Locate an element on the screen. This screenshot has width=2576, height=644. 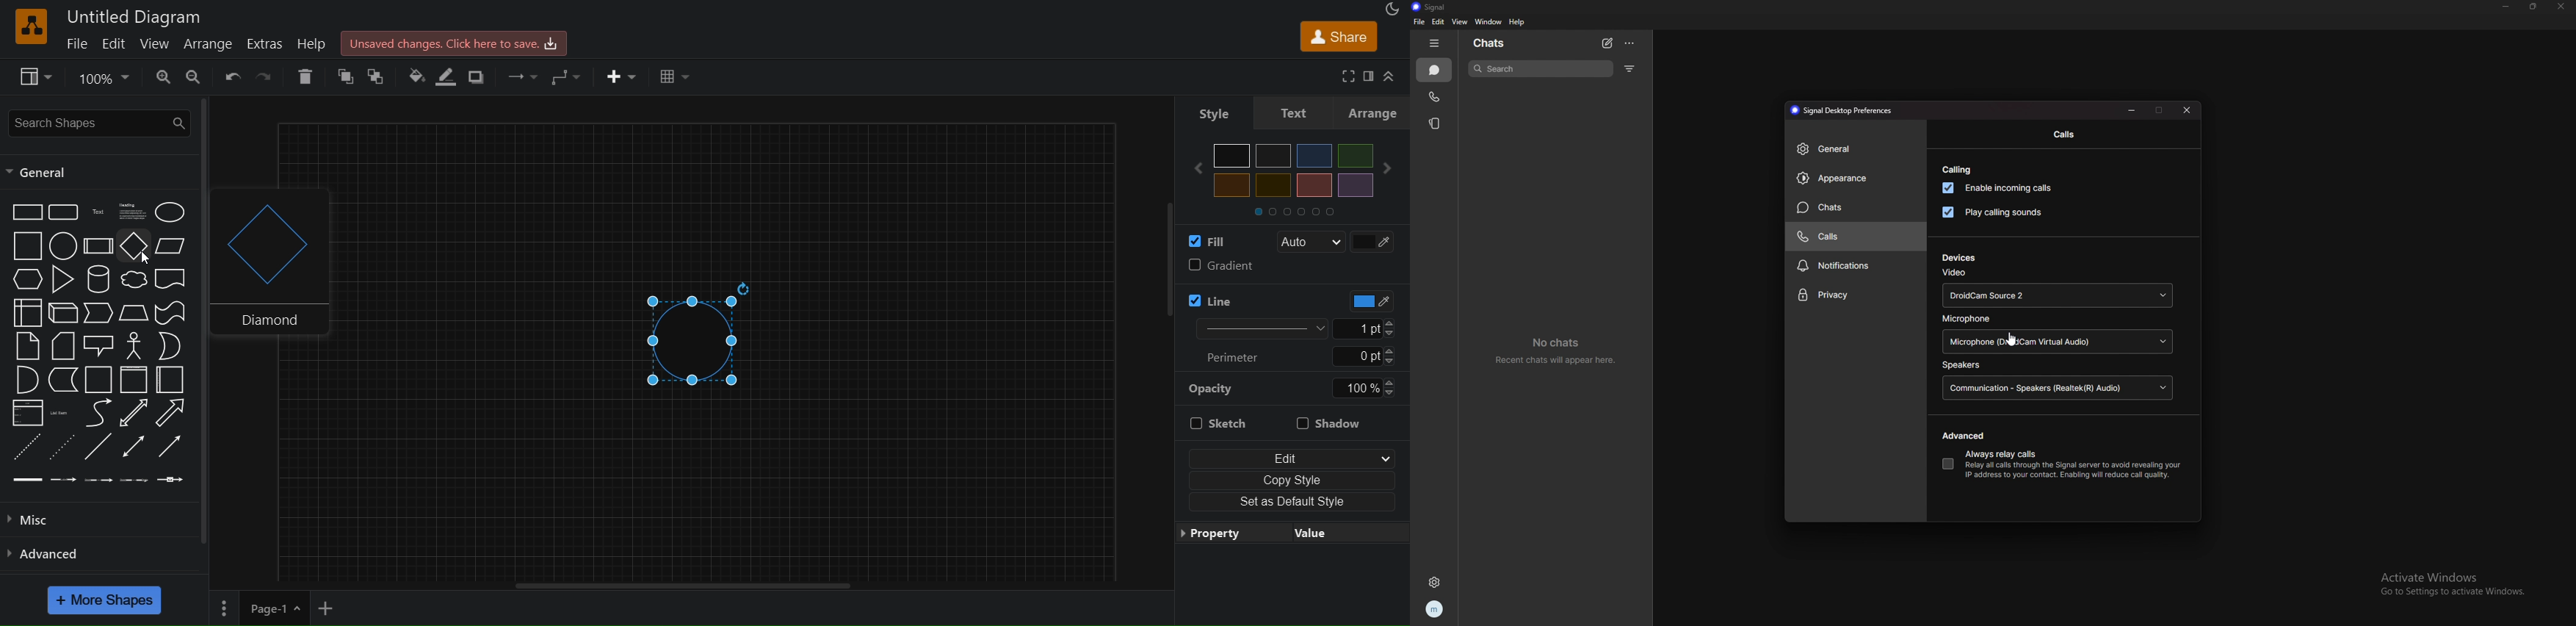
calls is located at coordinates (2065, 135).